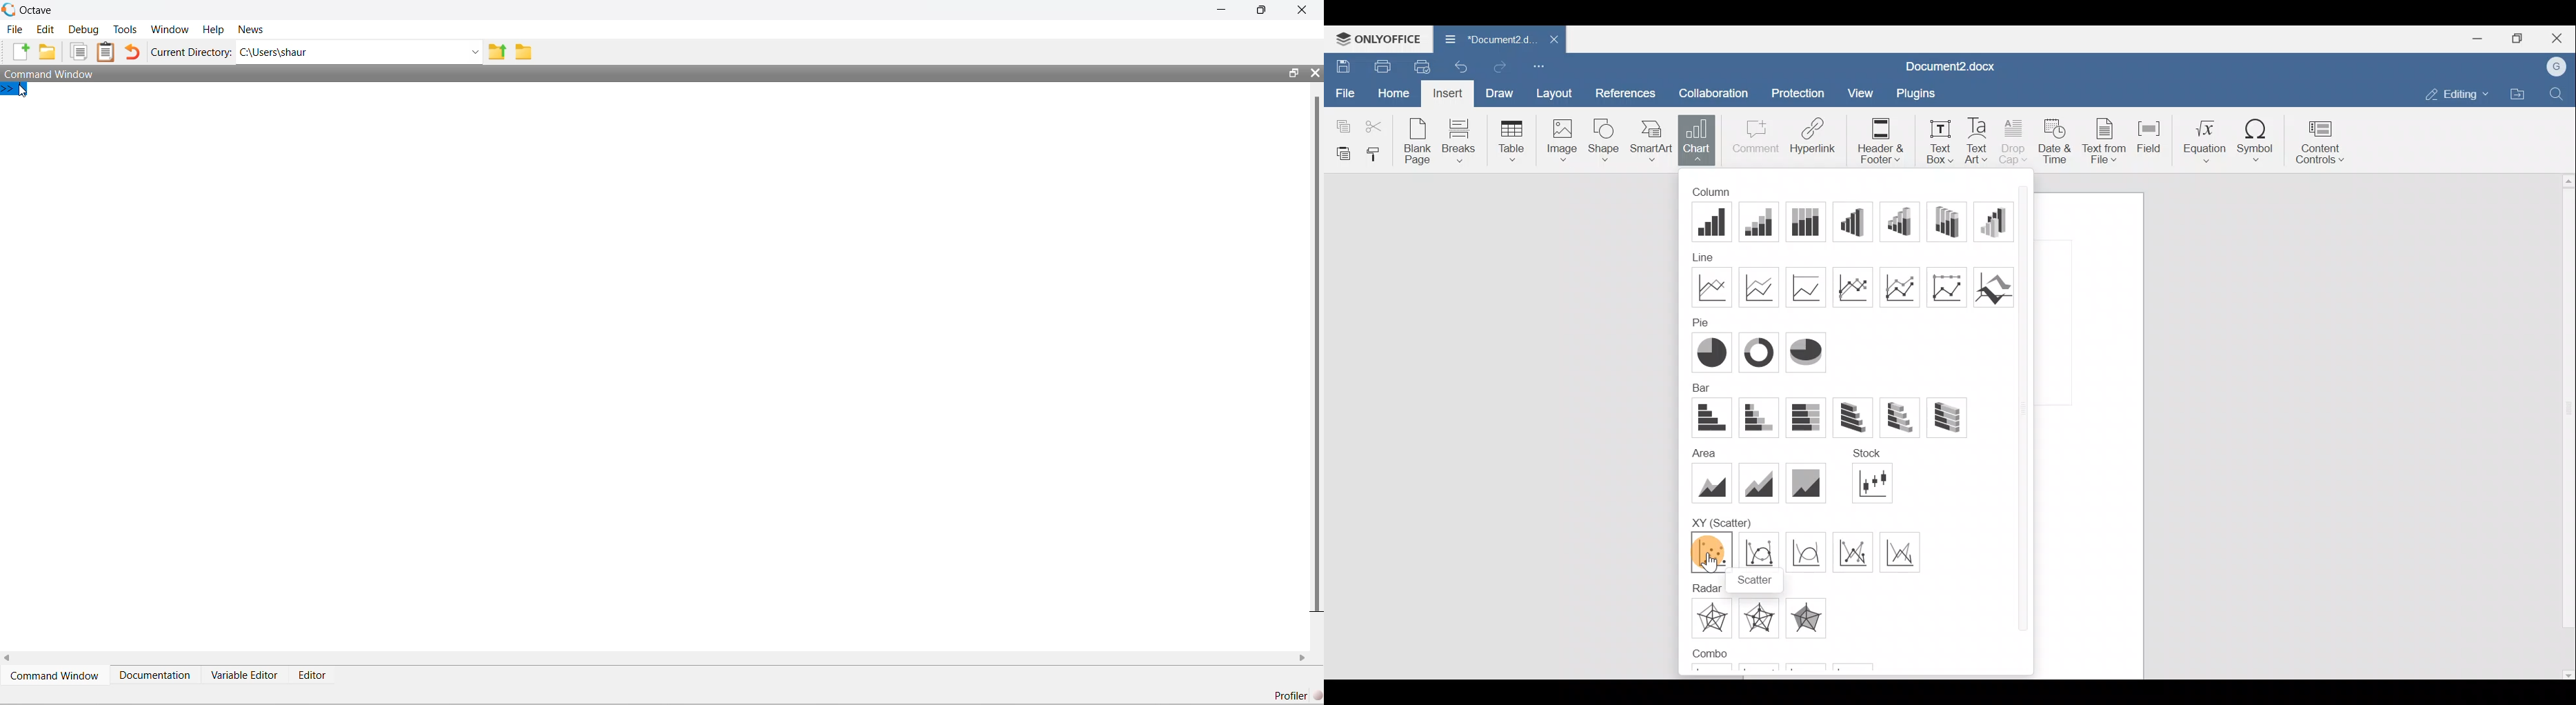 This screenshot has width=2576, height=728. Describe the element at coordinates (2475, 40) in the screenshot. I see `Minimize` at that location.